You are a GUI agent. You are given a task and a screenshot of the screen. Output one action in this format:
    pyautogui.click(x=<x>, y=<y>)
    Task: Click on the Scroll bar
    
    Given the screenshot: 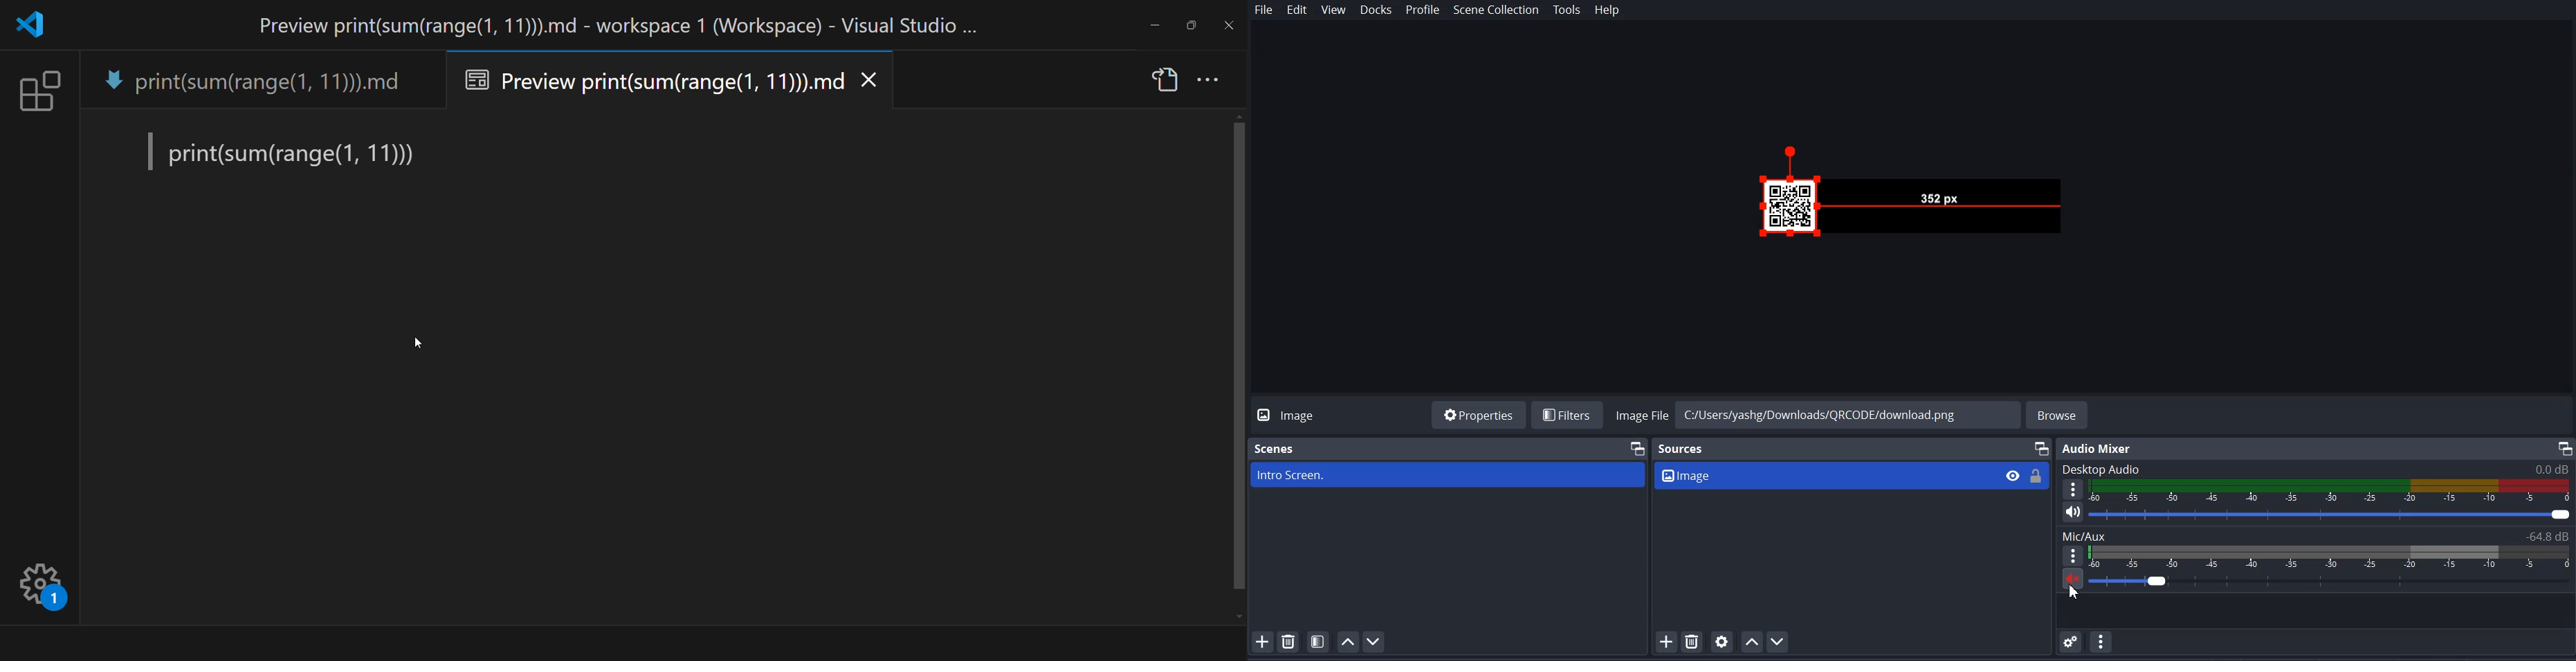 What is the action you would take?
    pyautogui.click(x=1233, y=366)
    